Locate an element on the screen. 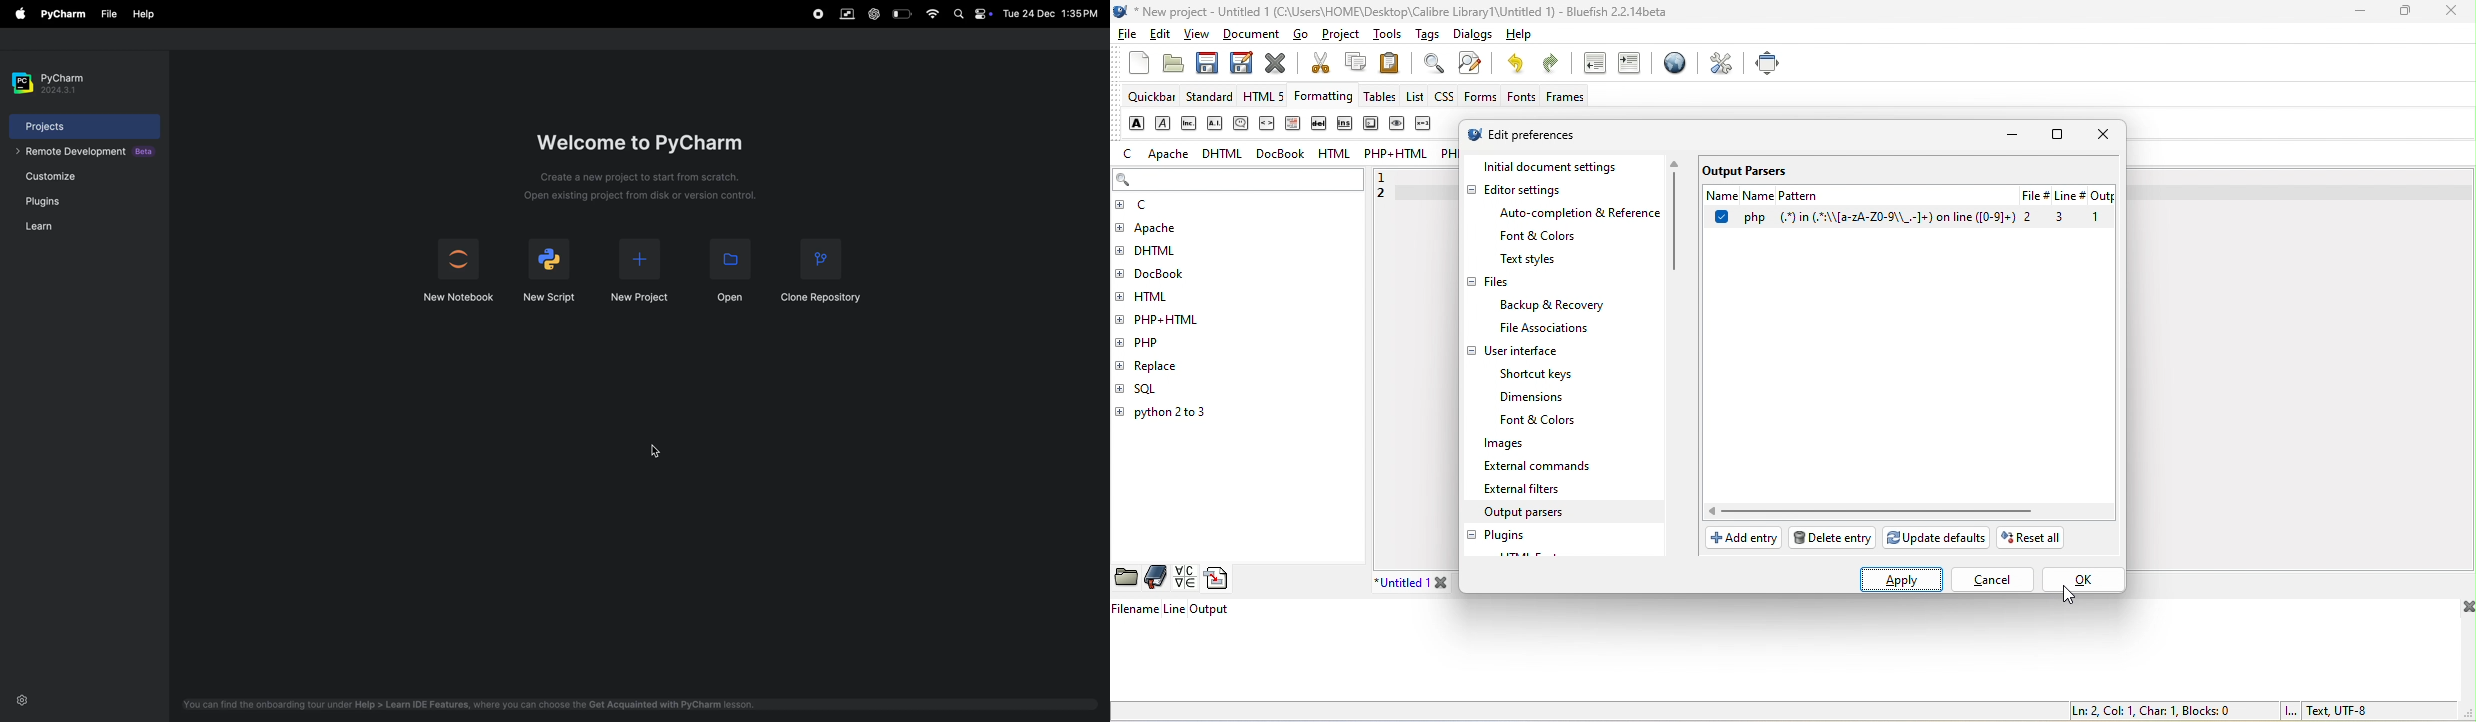  pycharm is located at coordinates (54, 83).